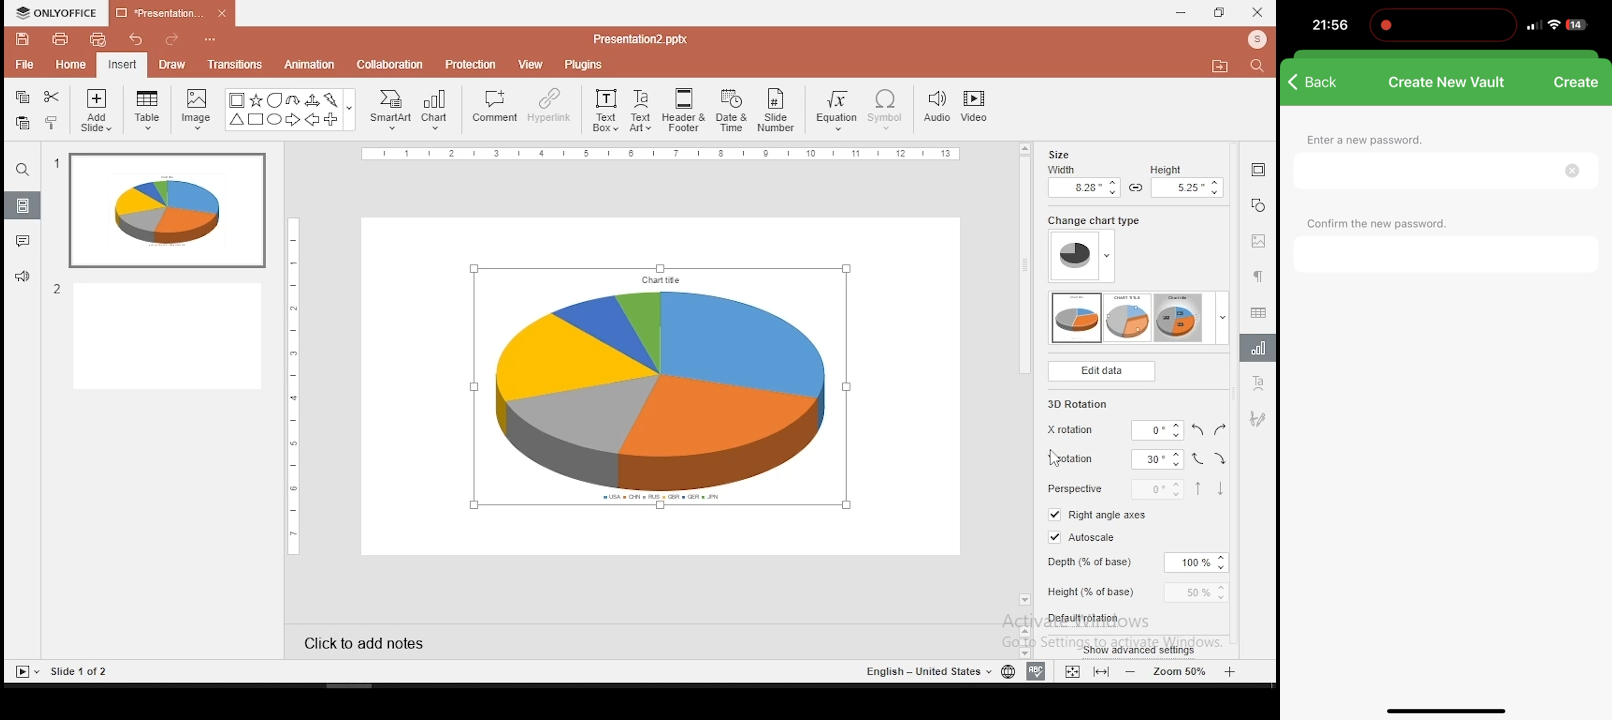  What do you see at coordinates (1090, 220) in the screenshot?
I see `Change chart type` at bounding box center [1090, 220].